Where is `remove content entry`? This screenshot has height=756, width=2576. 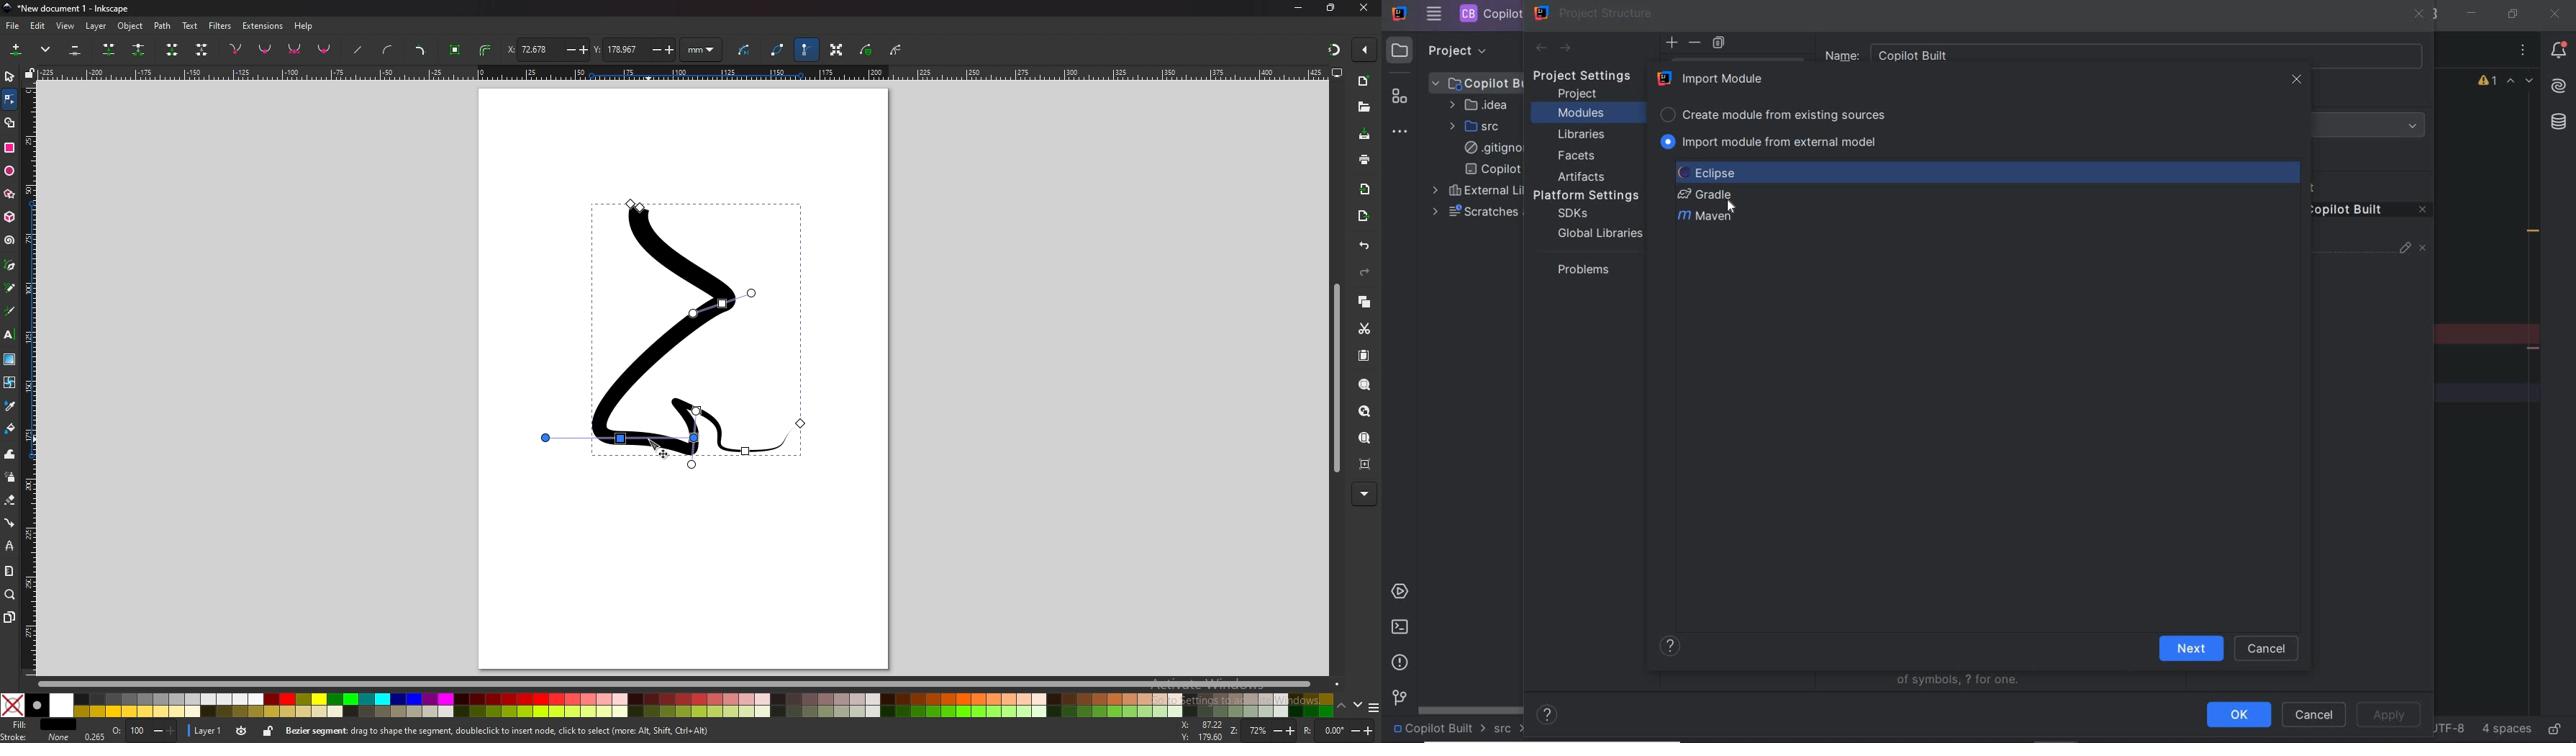 remove content entry is located at coordinates (2372, 212).